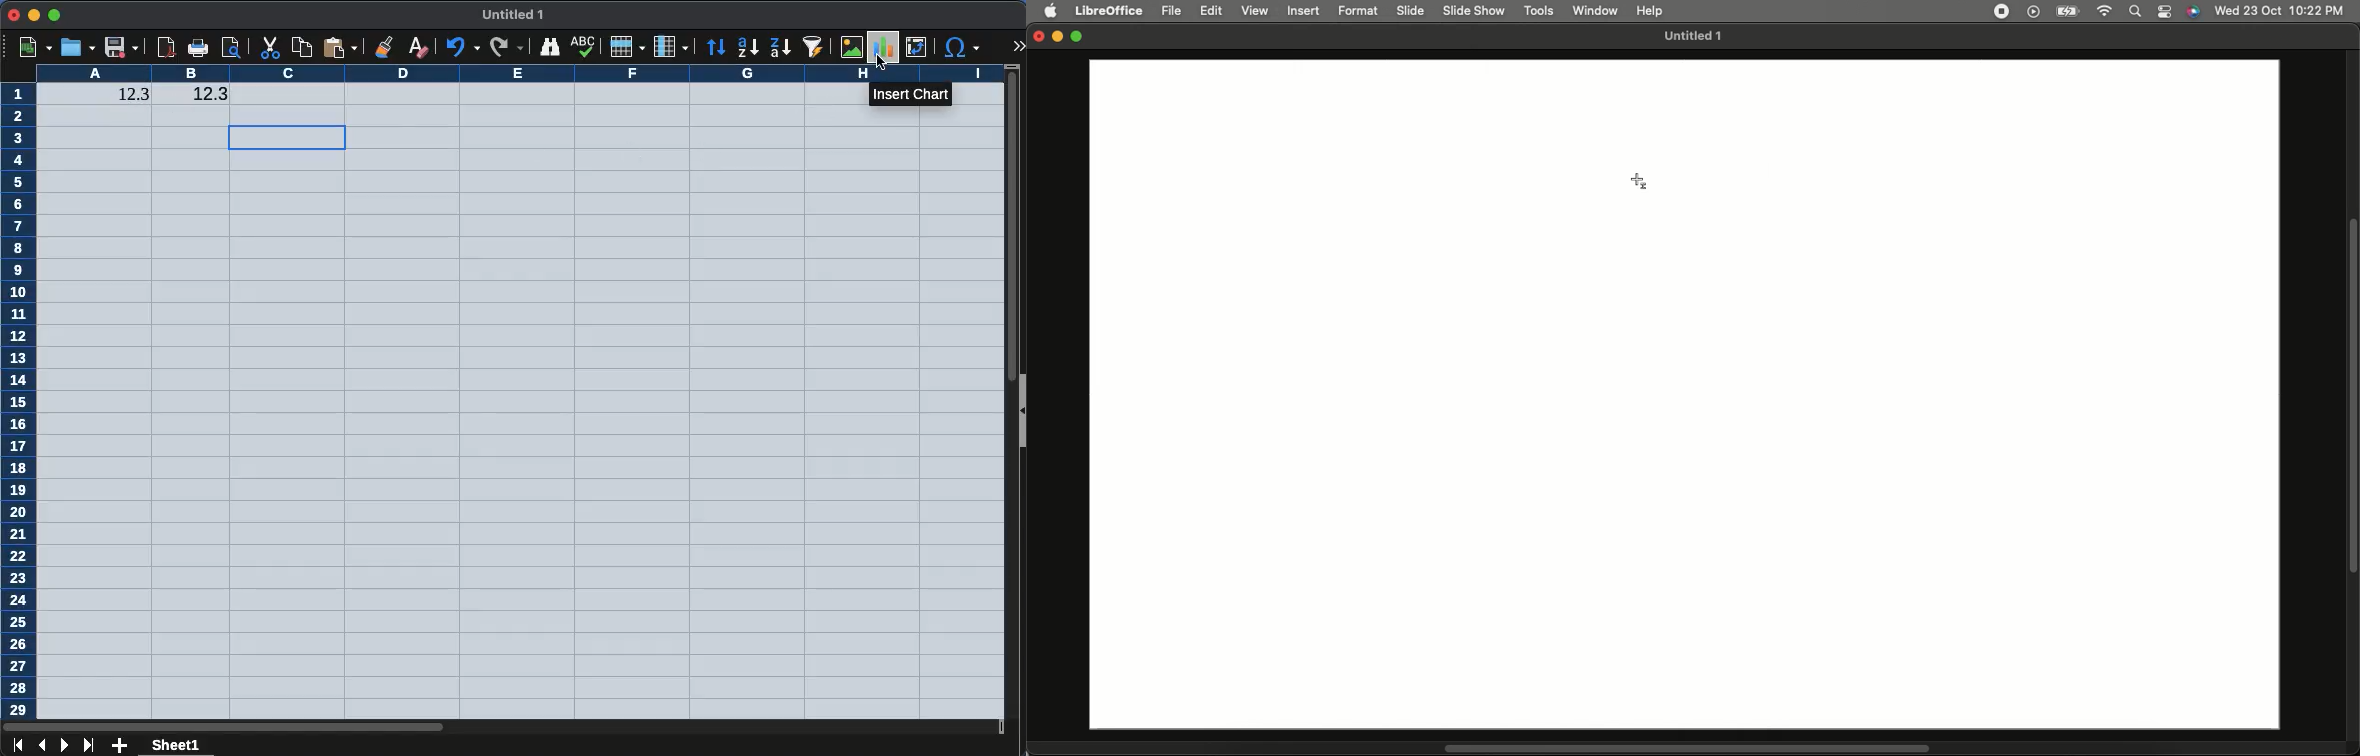  I want to click on 12.3, so click(195, 94).